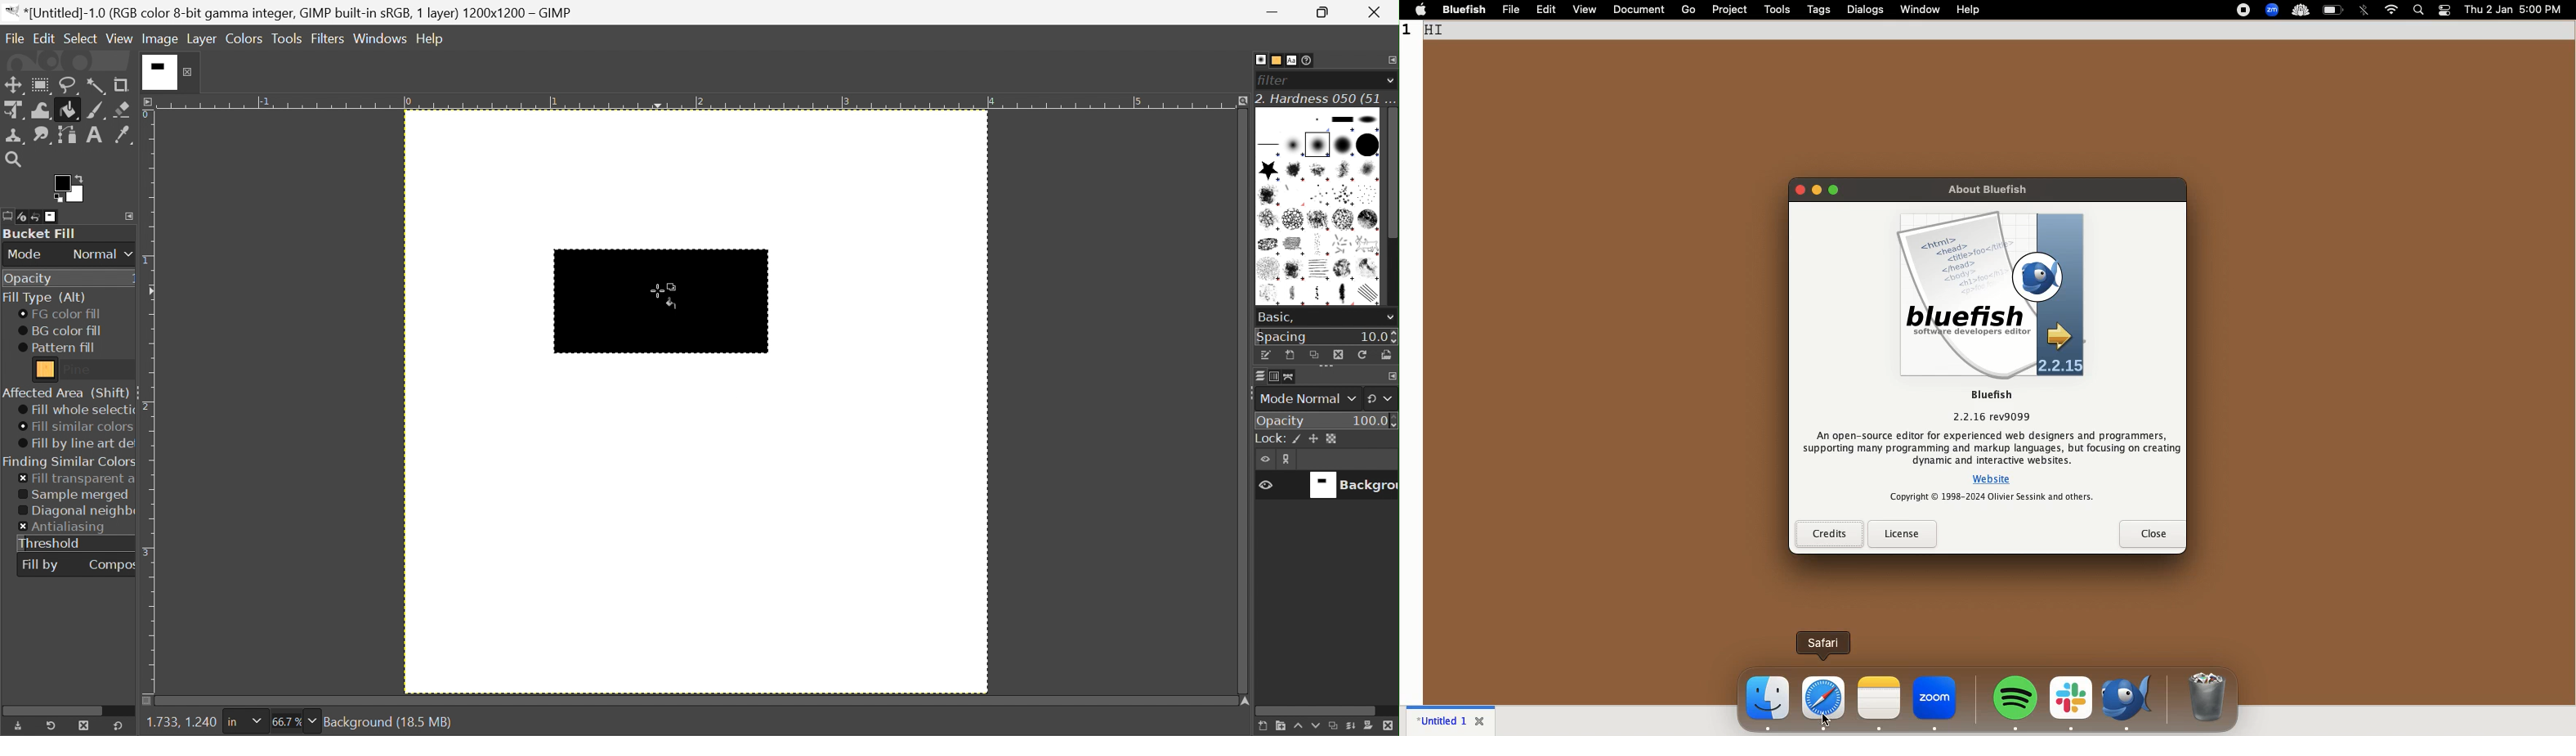 This screenshot has height=756, width=2576. Describe the element at coordinates (288, 39) in the screenshot. I see `Tools` at that location.